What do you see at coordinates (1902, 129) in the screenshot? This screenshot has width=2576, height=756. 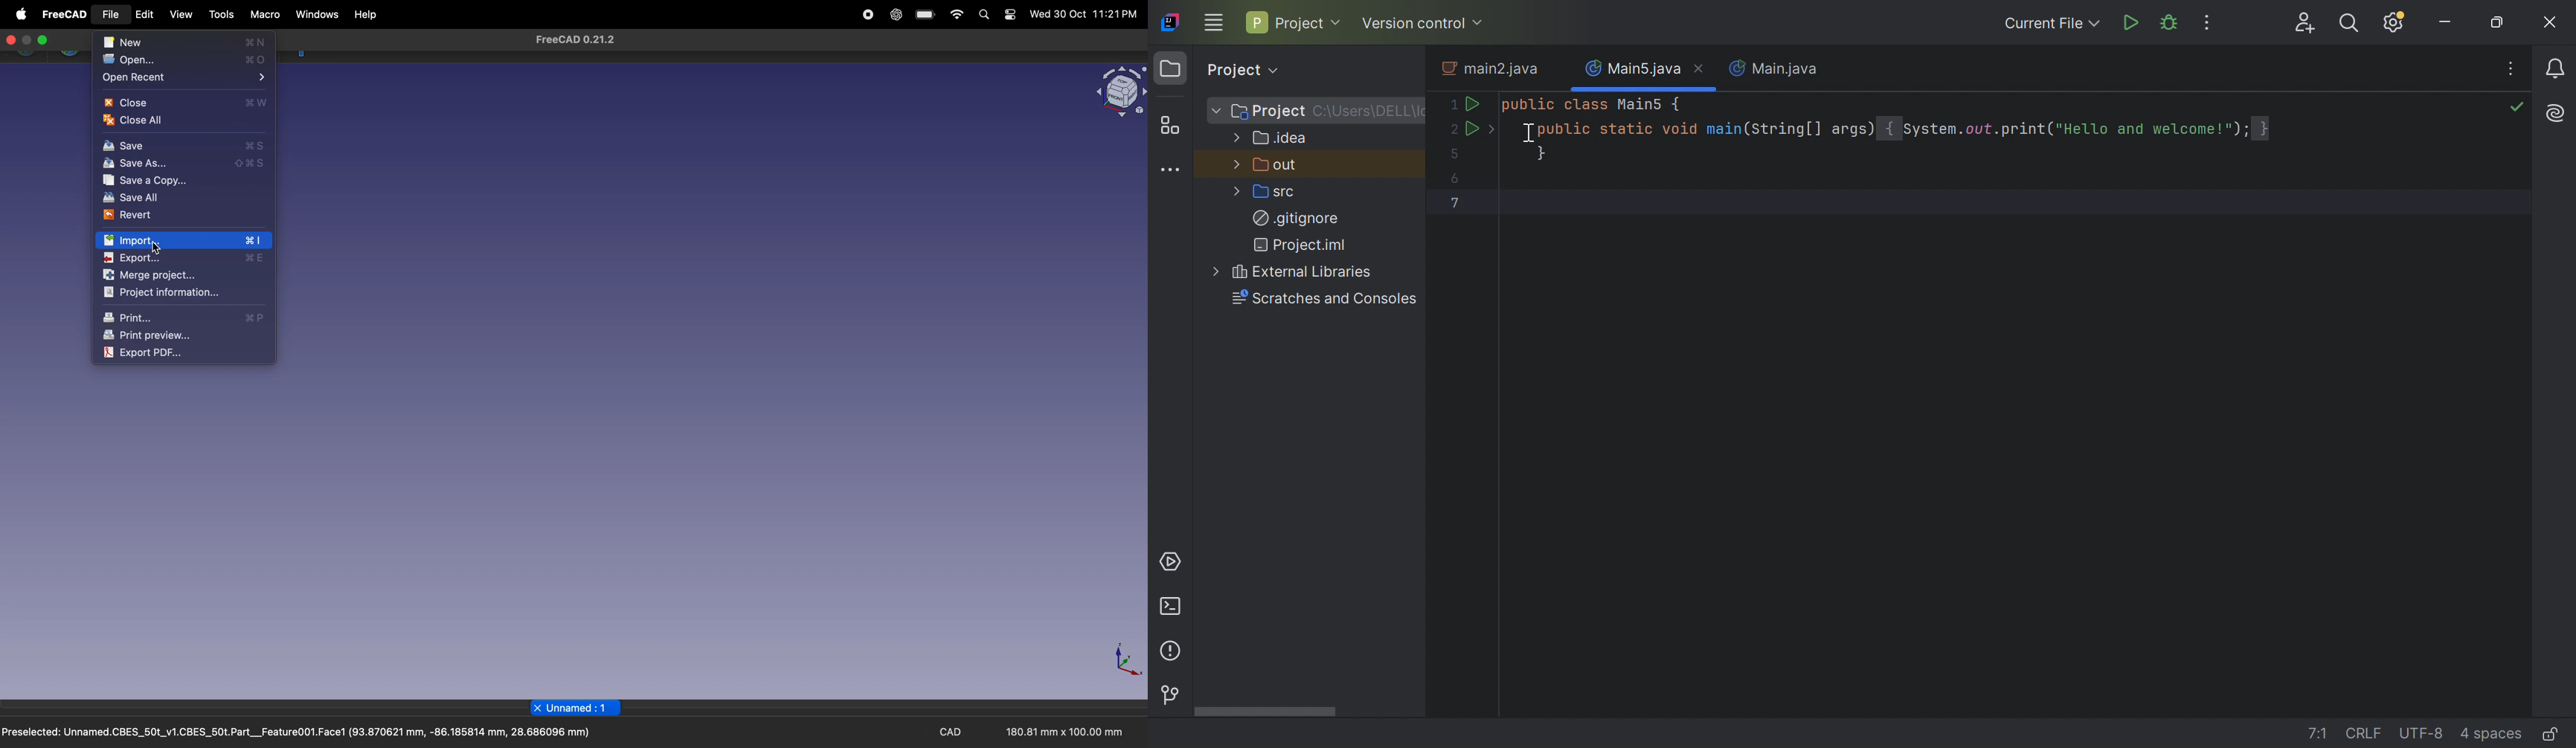 I see `public static void main(String[] args) {System.out.print("Hello and welcome");}` at bounding box center [1902, 129].